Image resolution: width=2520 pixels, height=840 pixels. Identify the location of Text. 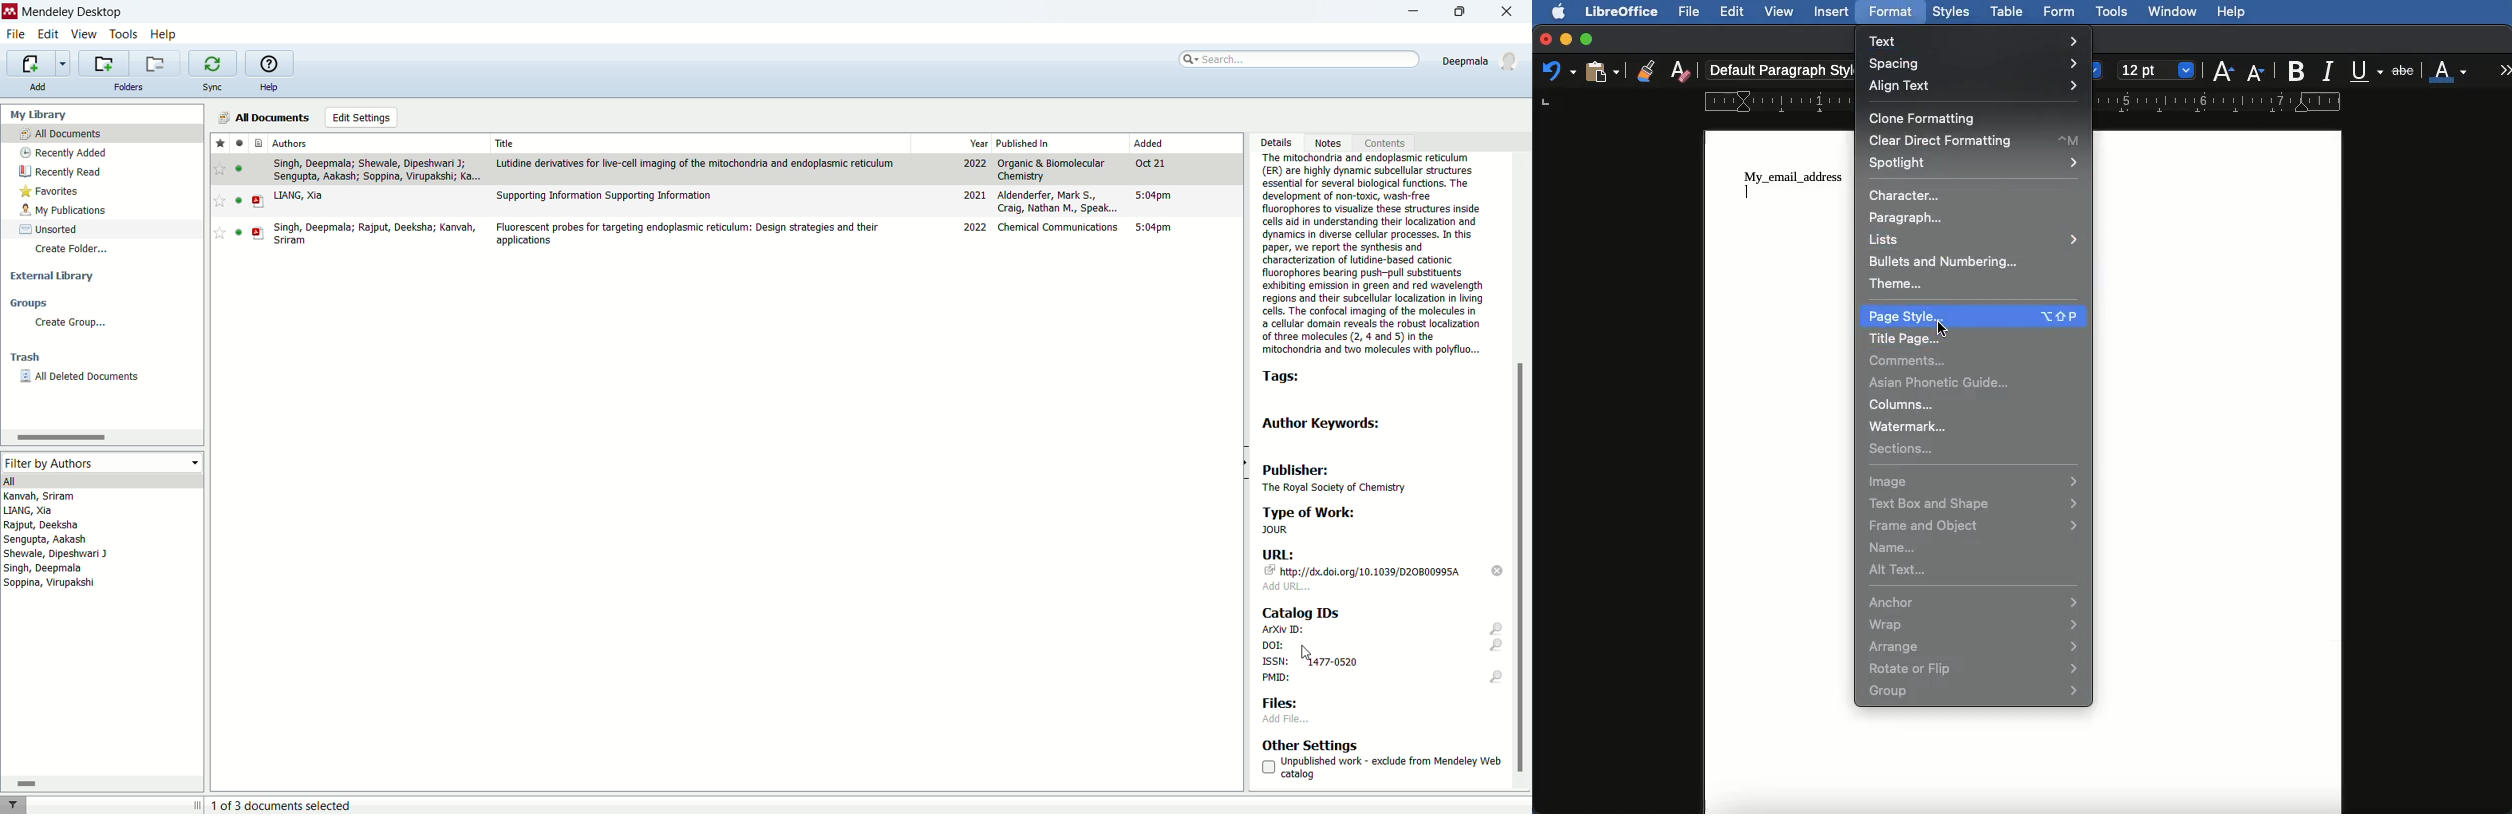
(1977, 39).